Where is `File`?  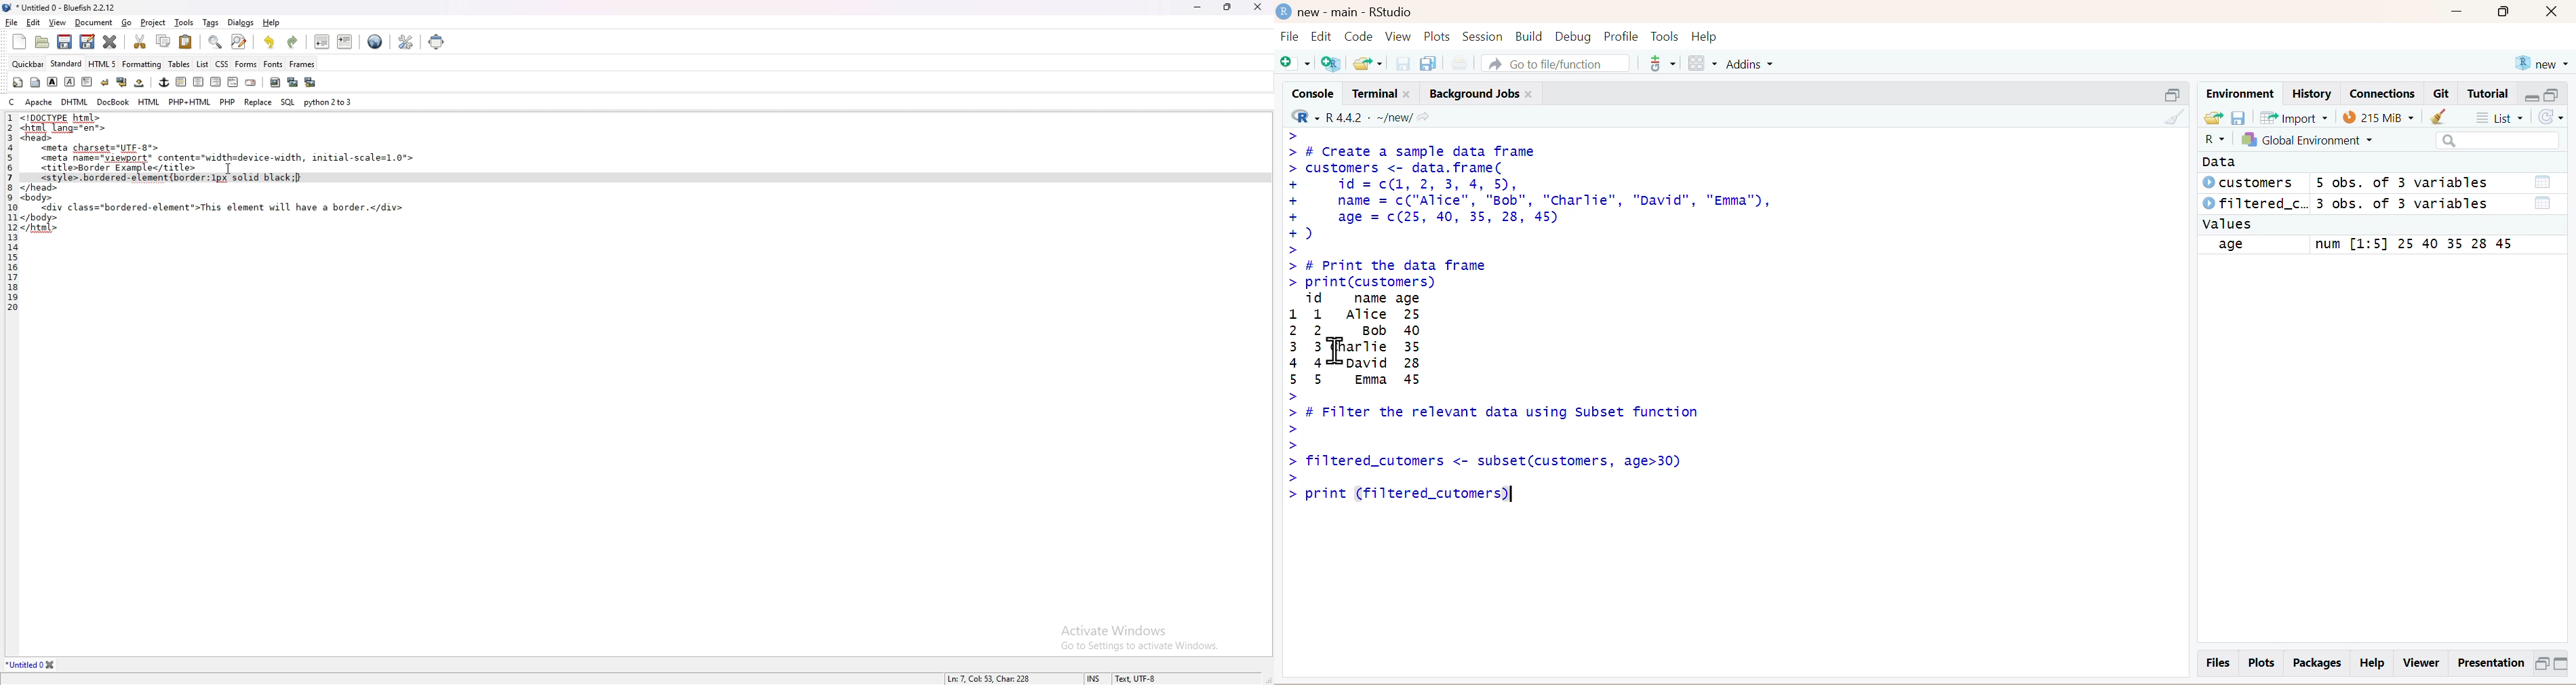
File is located at coordinates (1289, 38).